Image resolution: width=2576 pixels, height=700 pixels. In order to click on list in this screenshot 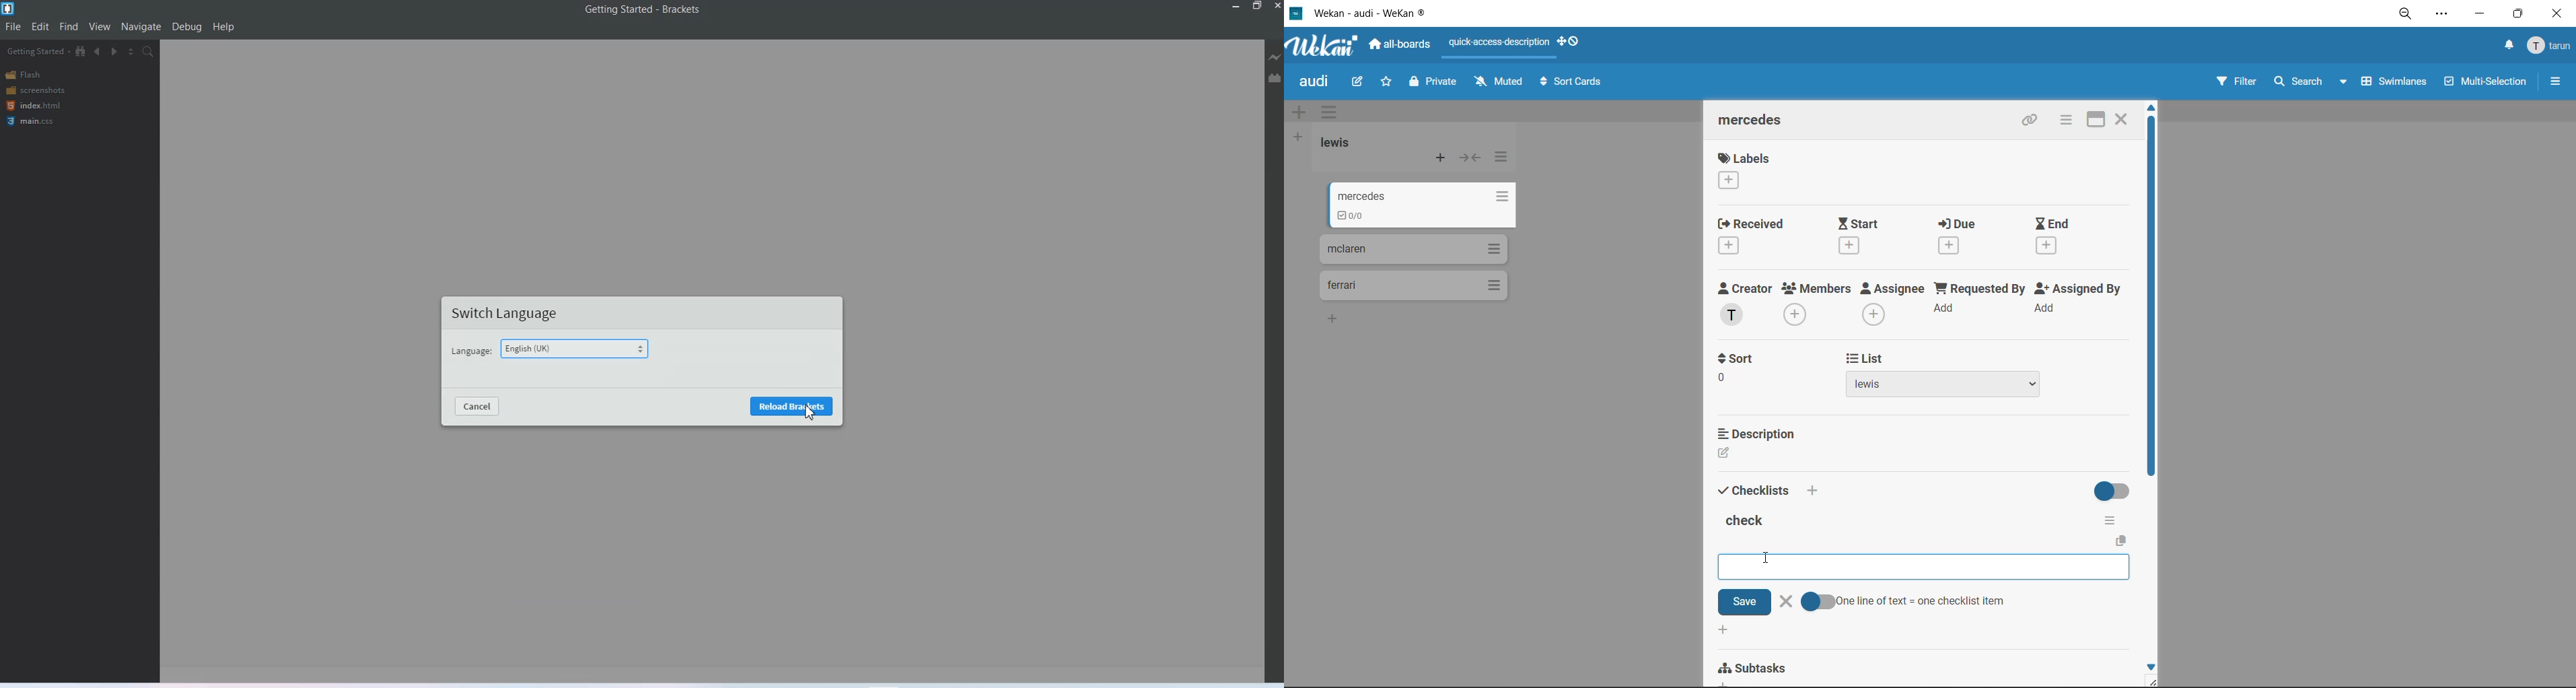, I will do `click(1958, 387)`.